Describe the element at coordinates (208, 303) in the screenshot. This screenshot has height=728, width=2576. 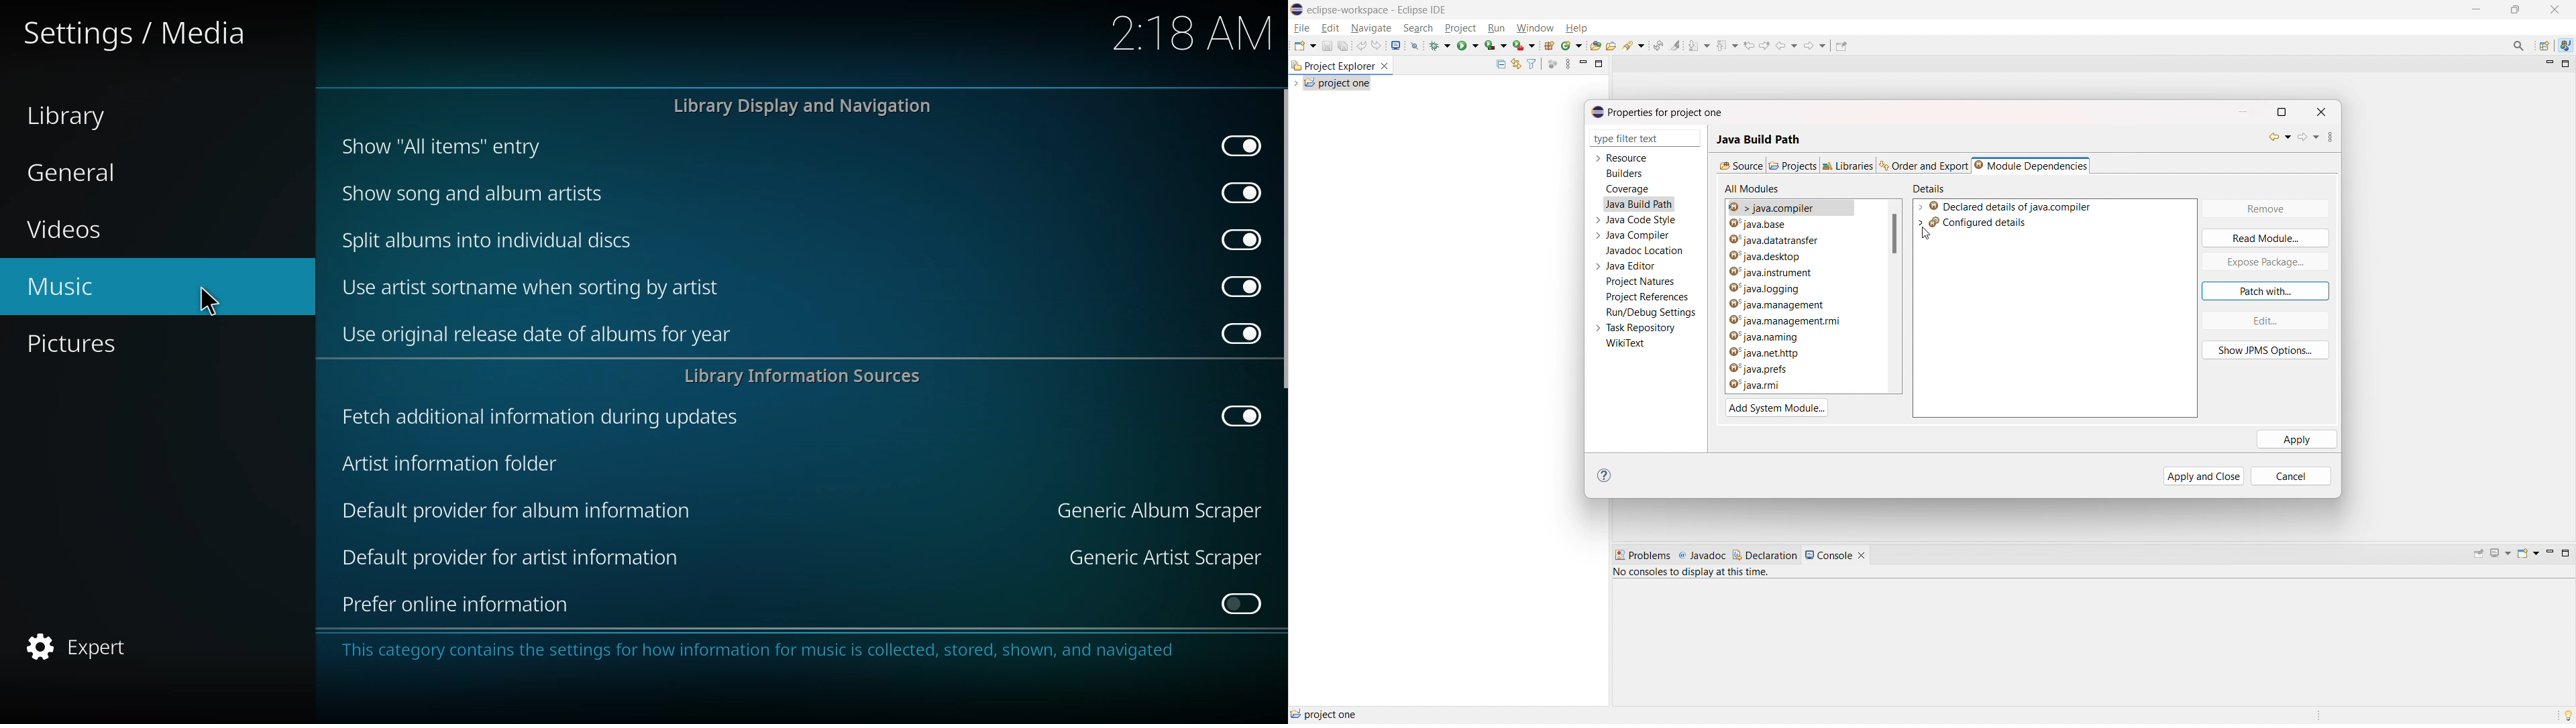
I see `cursor` at that location.